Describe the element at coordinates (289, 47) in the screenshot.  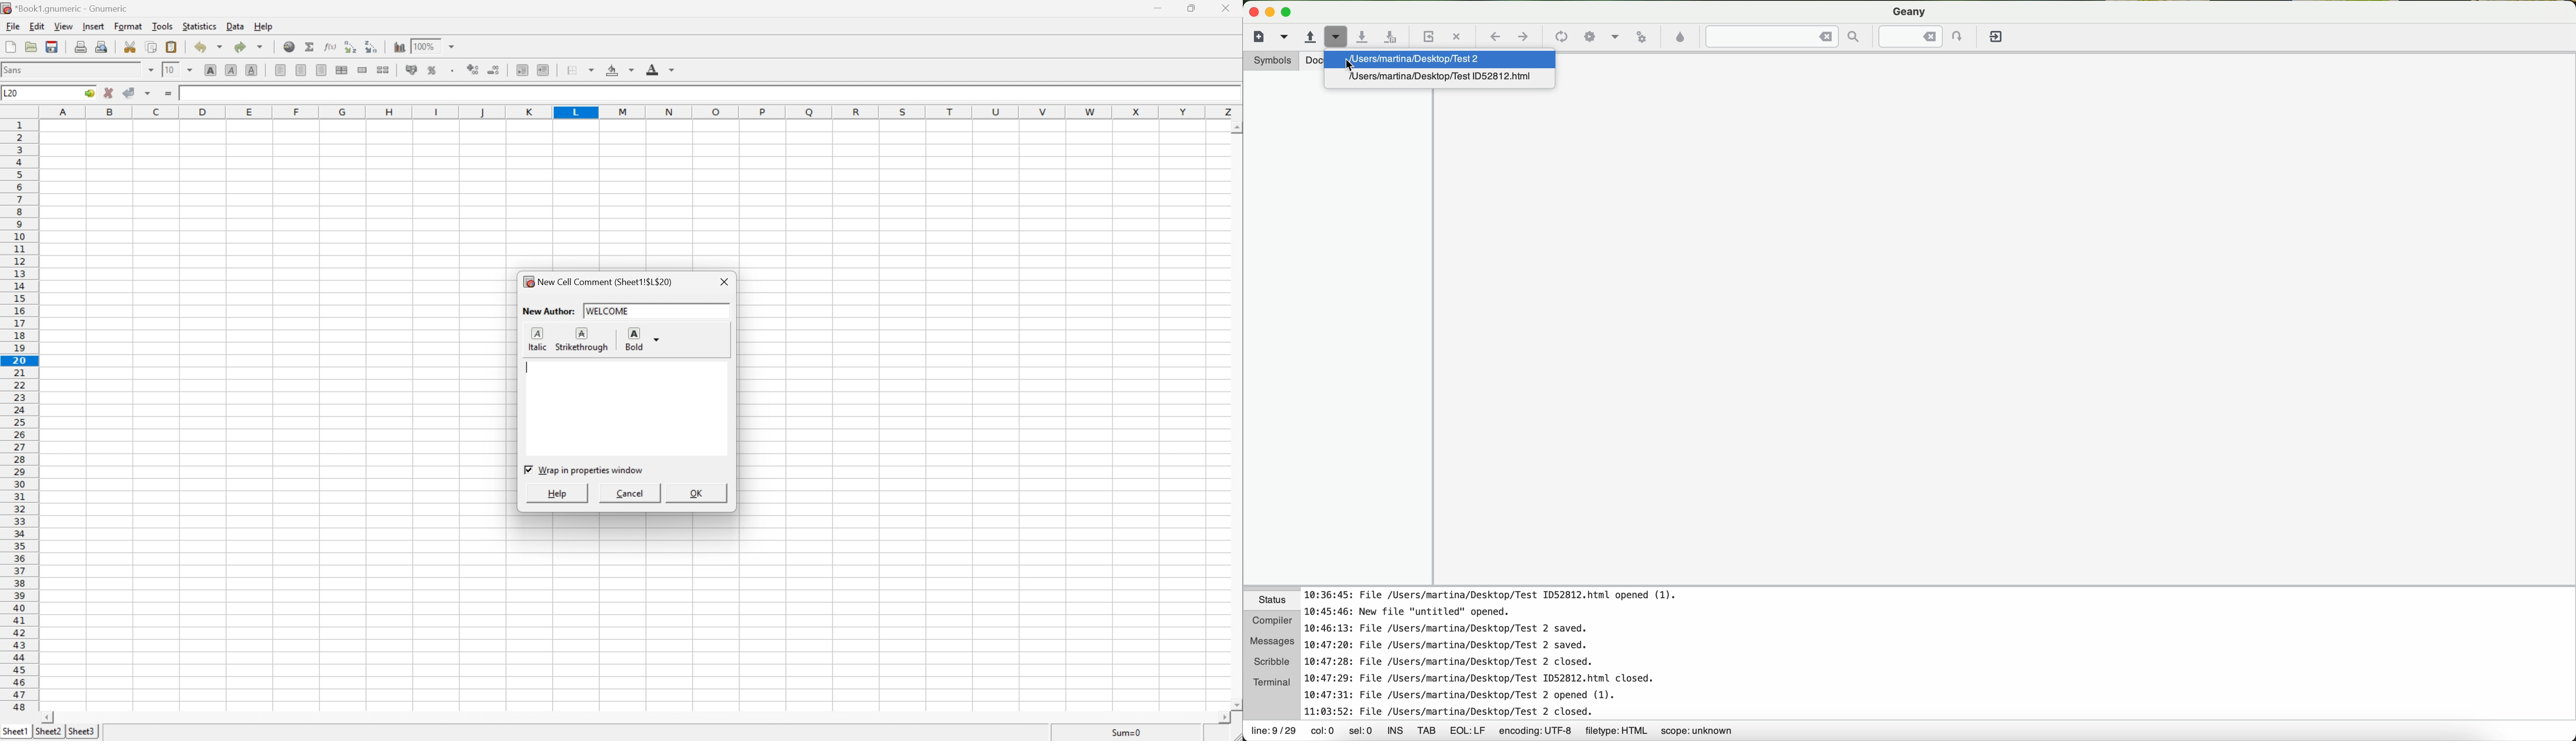
I see `Insert a hyperlink` at that location.